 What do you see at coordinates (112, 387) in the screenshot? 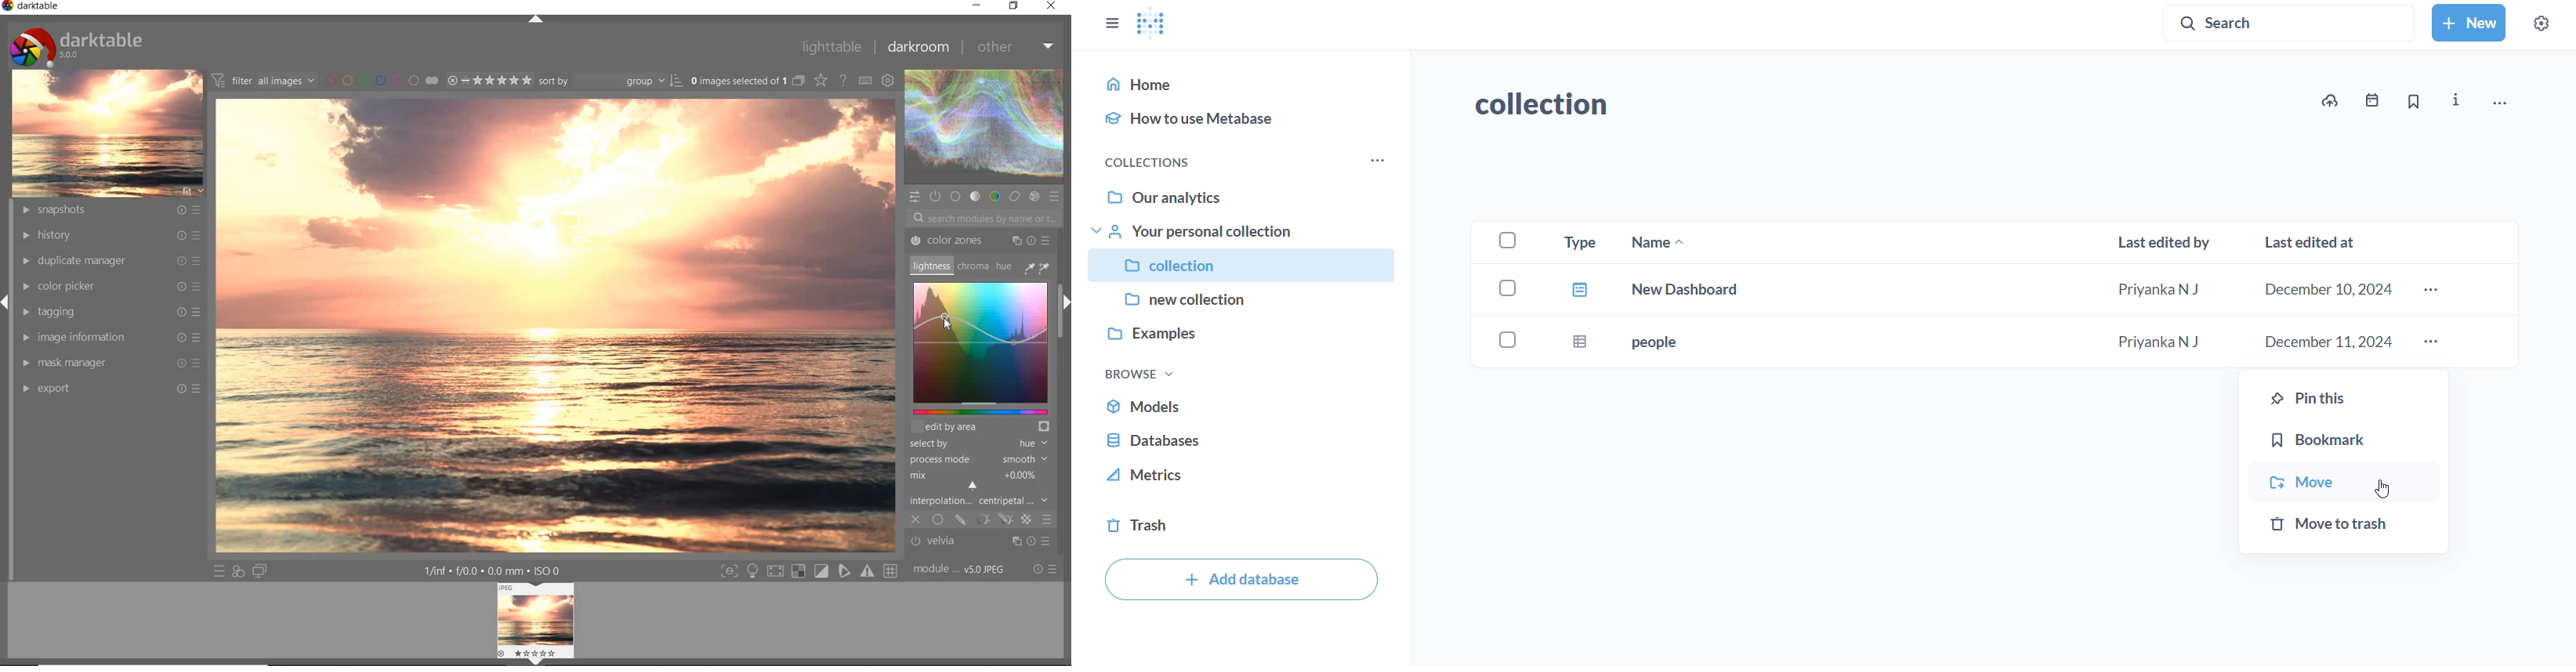
I see `EXPORT` at bounding box center [112, 387].